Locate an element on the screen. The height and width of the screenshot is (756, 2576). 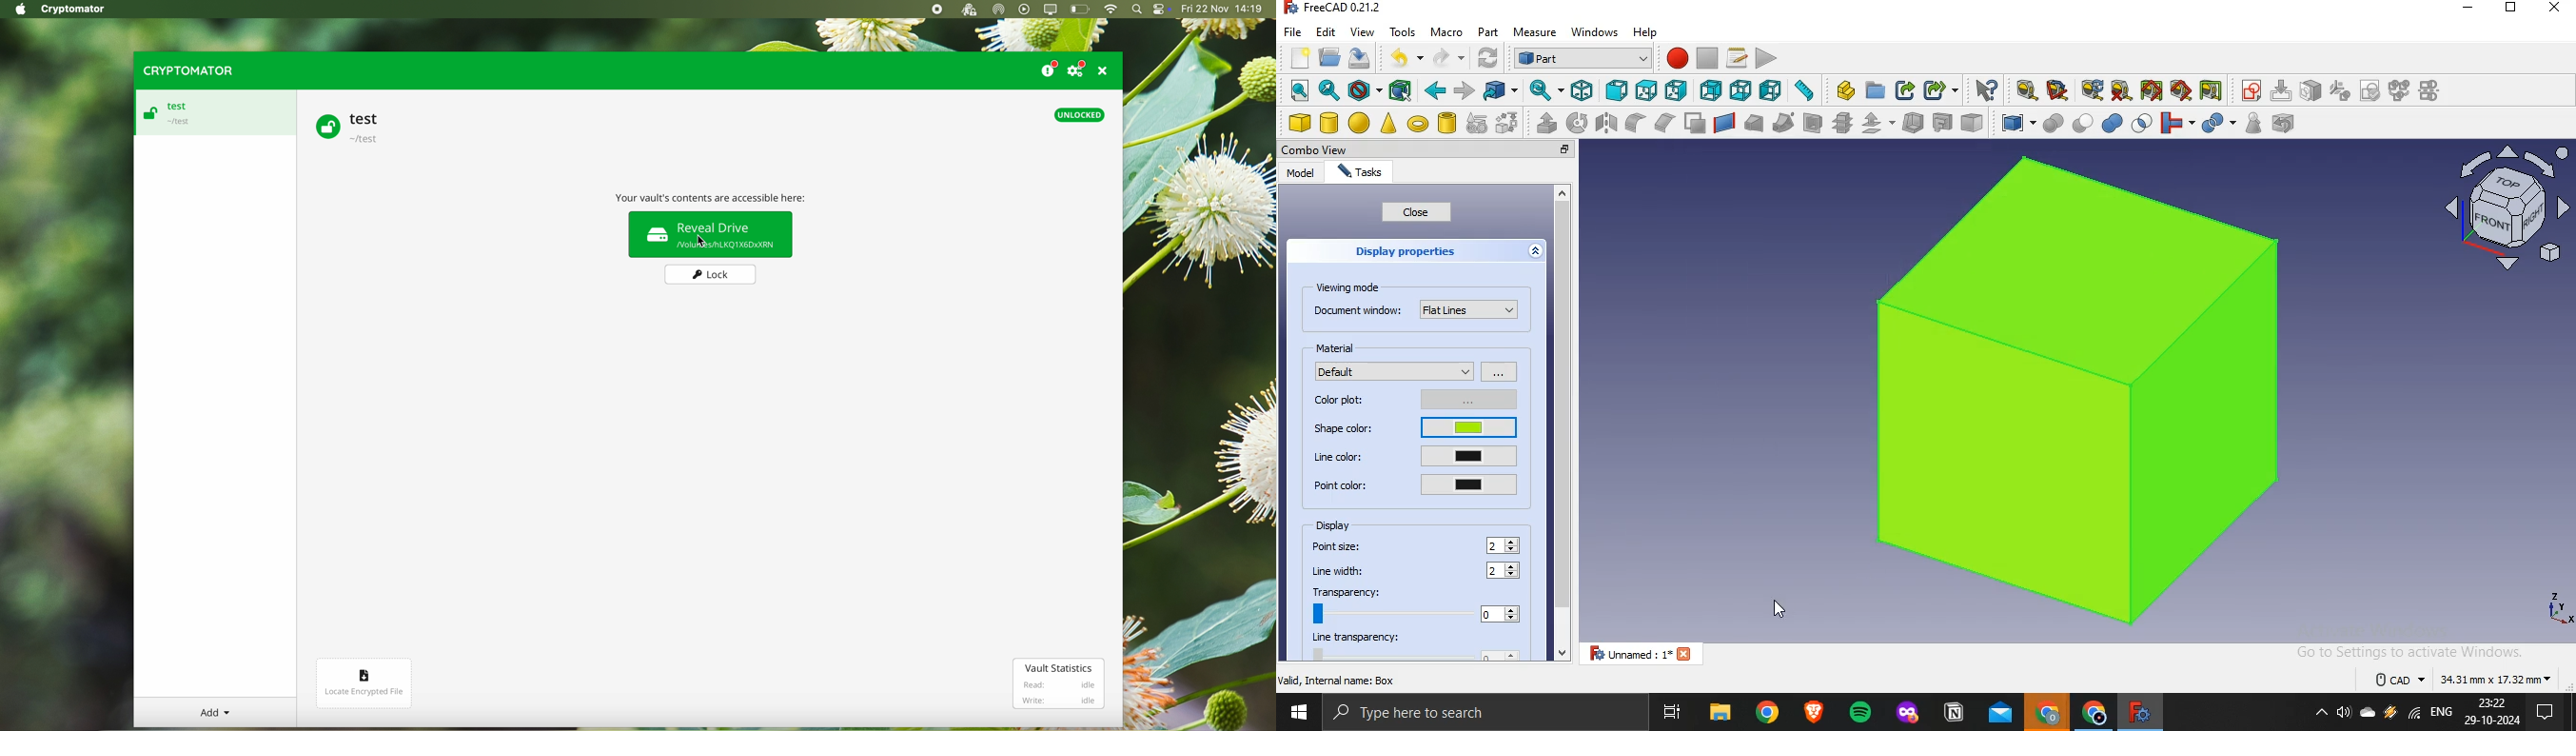
toggle all is located at coordinates (2151, 90).